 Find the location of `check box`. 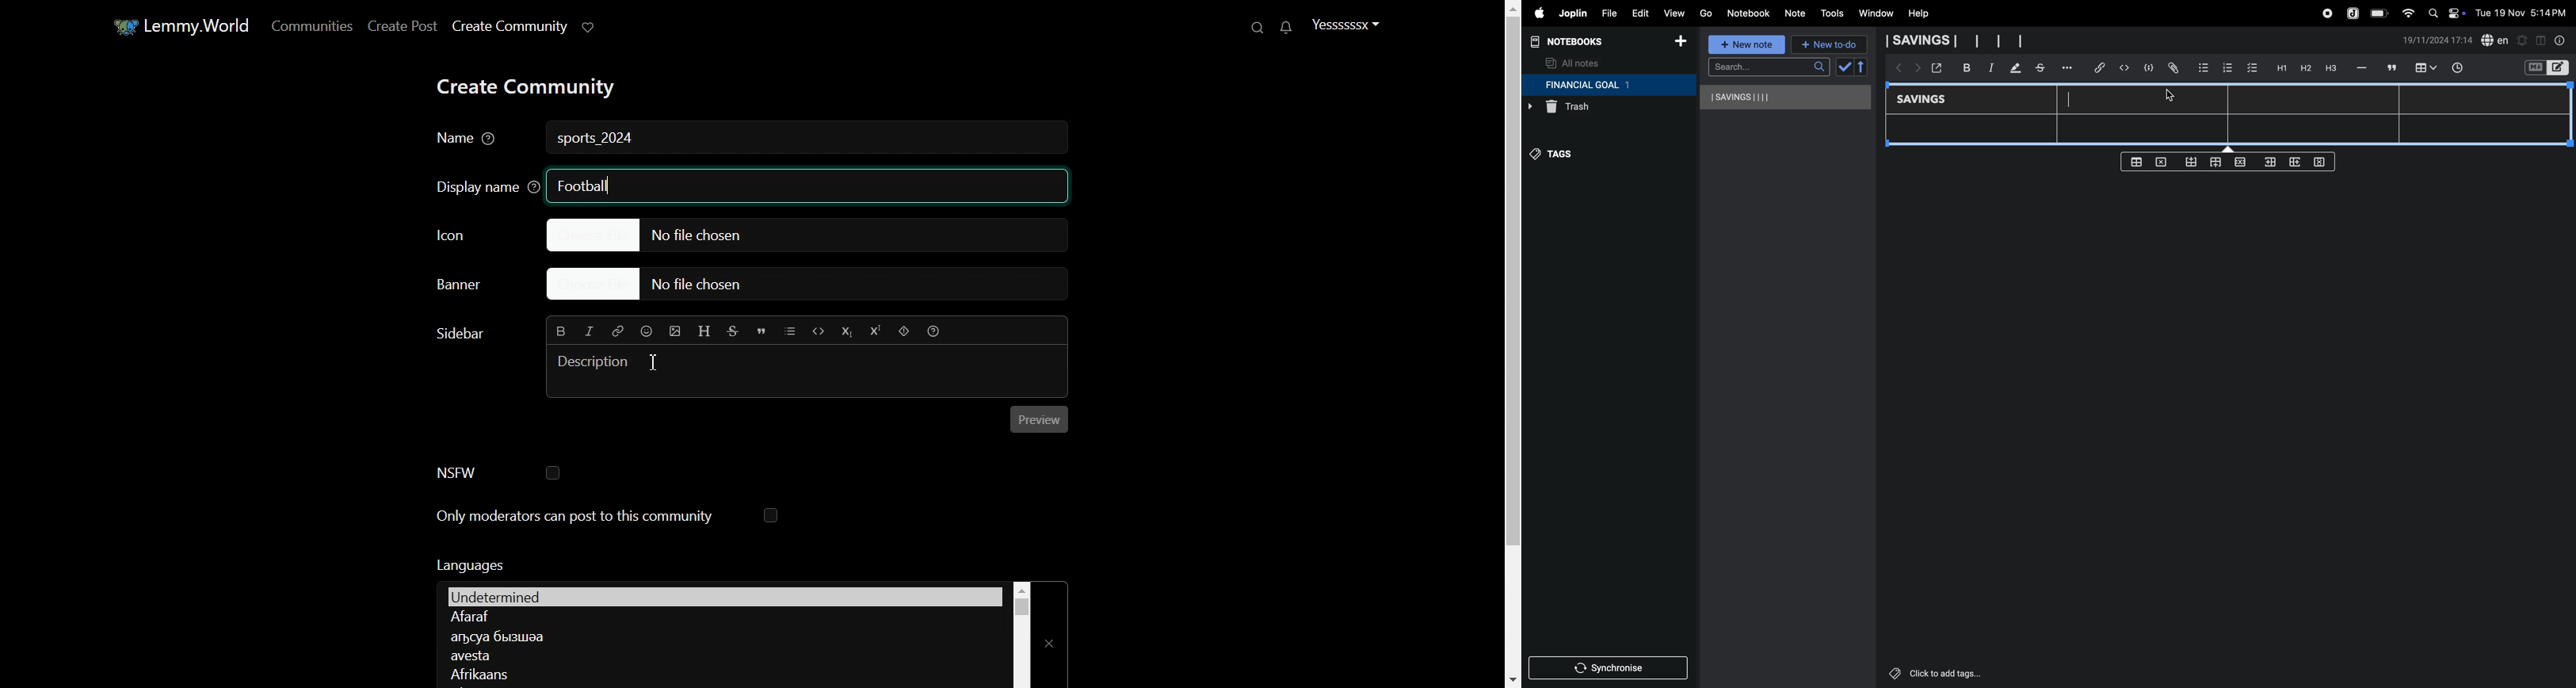

check box is located at coordinates (2253, 68).